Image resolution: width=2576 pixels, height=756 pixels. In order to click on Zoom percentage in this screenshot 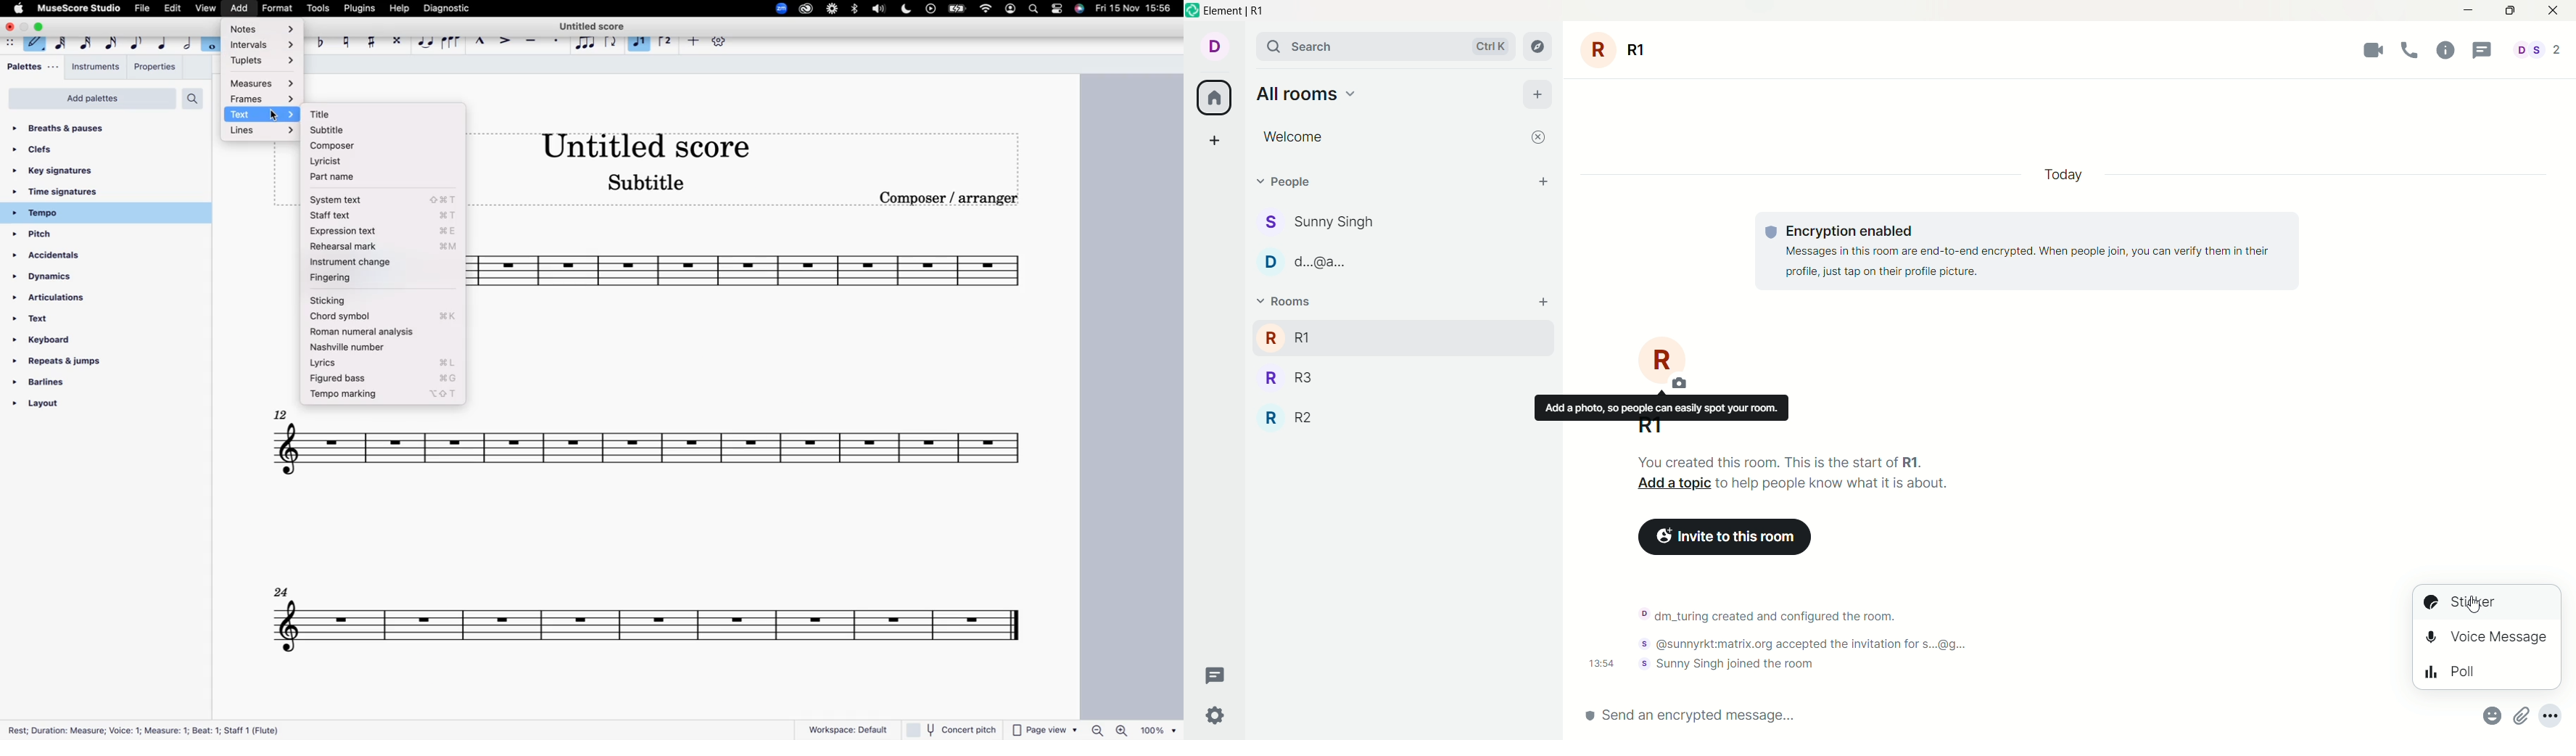, I will do `click(1132, 729)`.